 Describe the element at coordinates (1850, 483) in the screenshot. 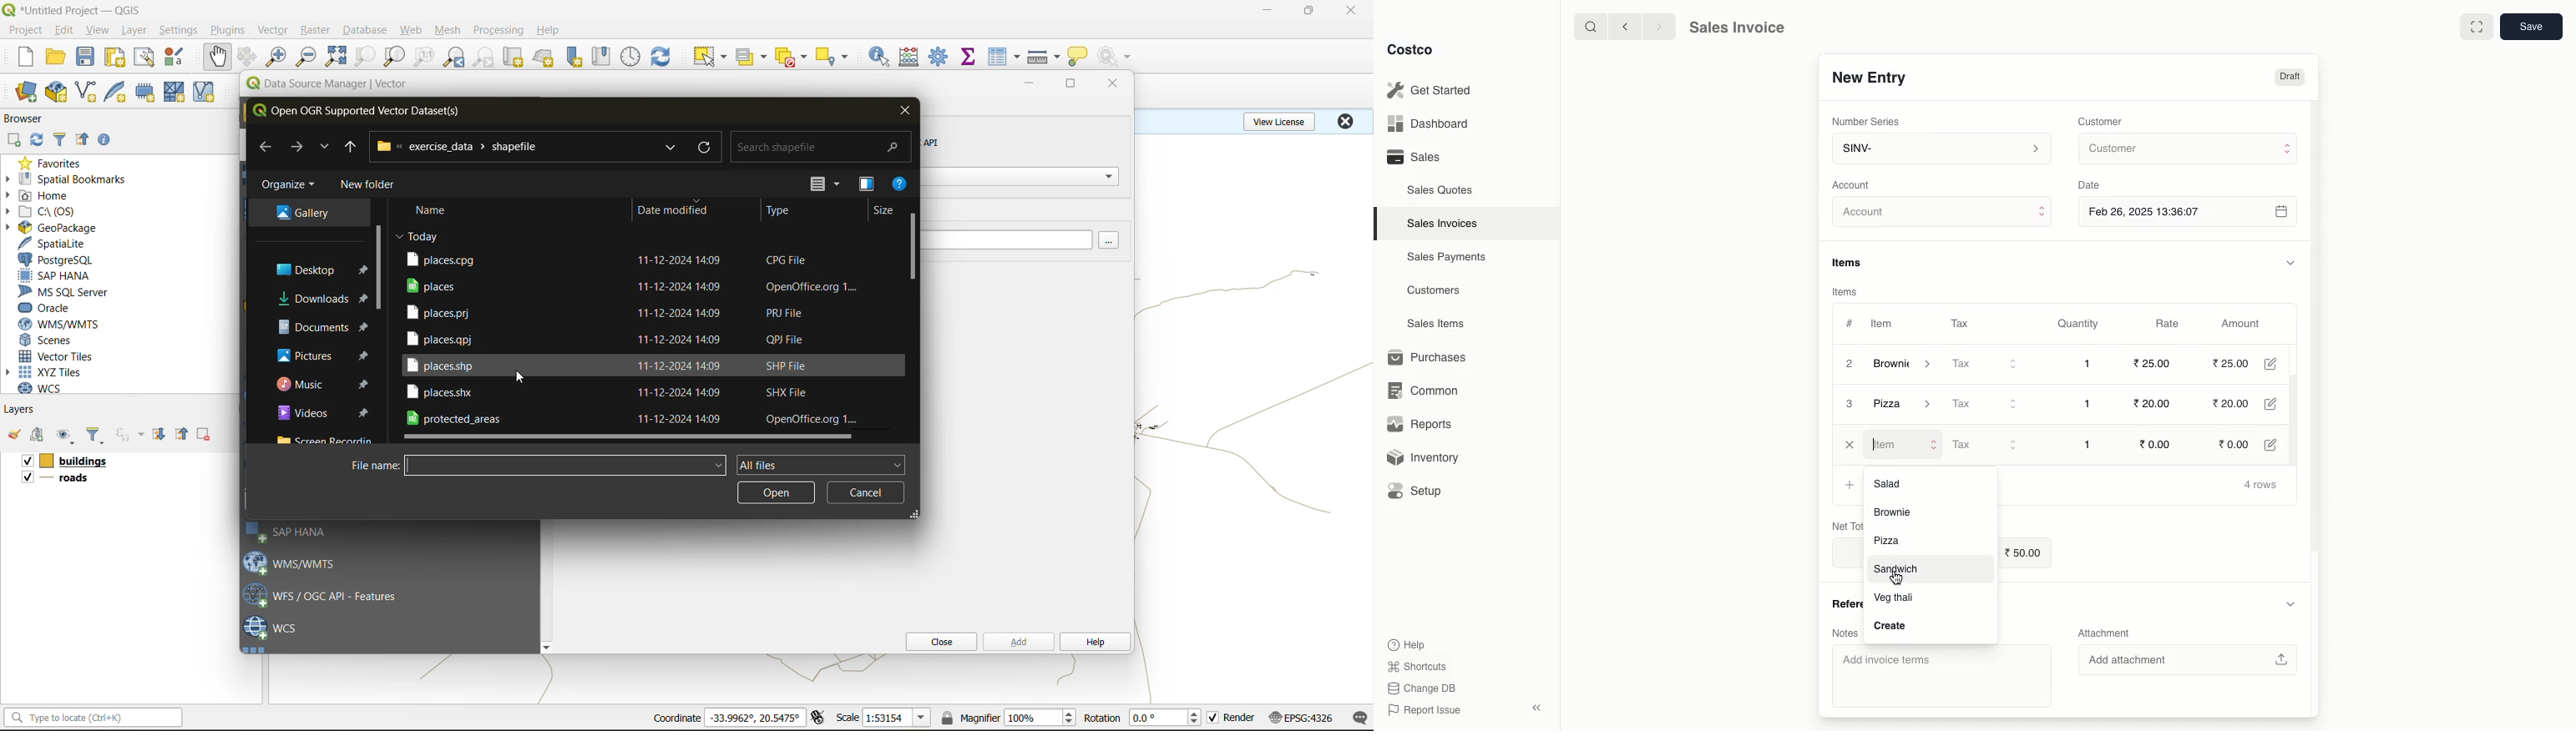

I see `Add` at that location.